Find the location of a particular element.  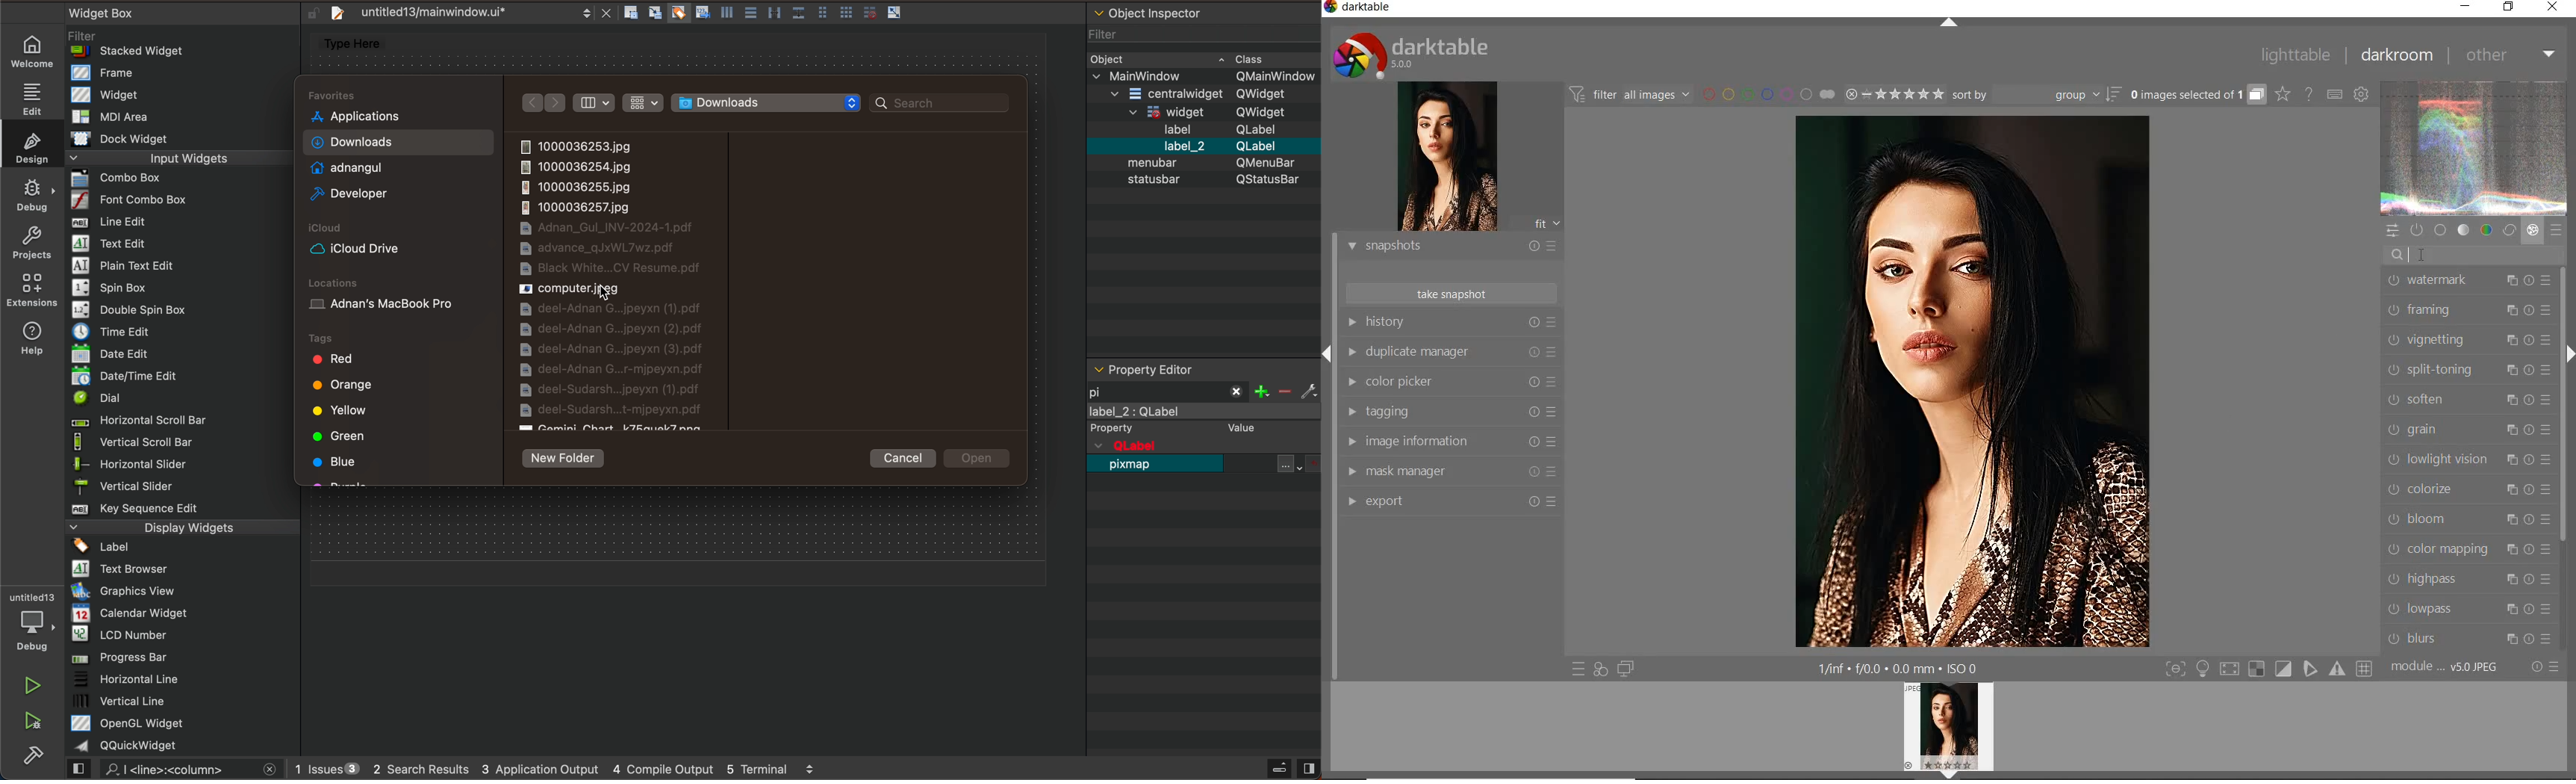

correct is located at coordinates (2510, 231).